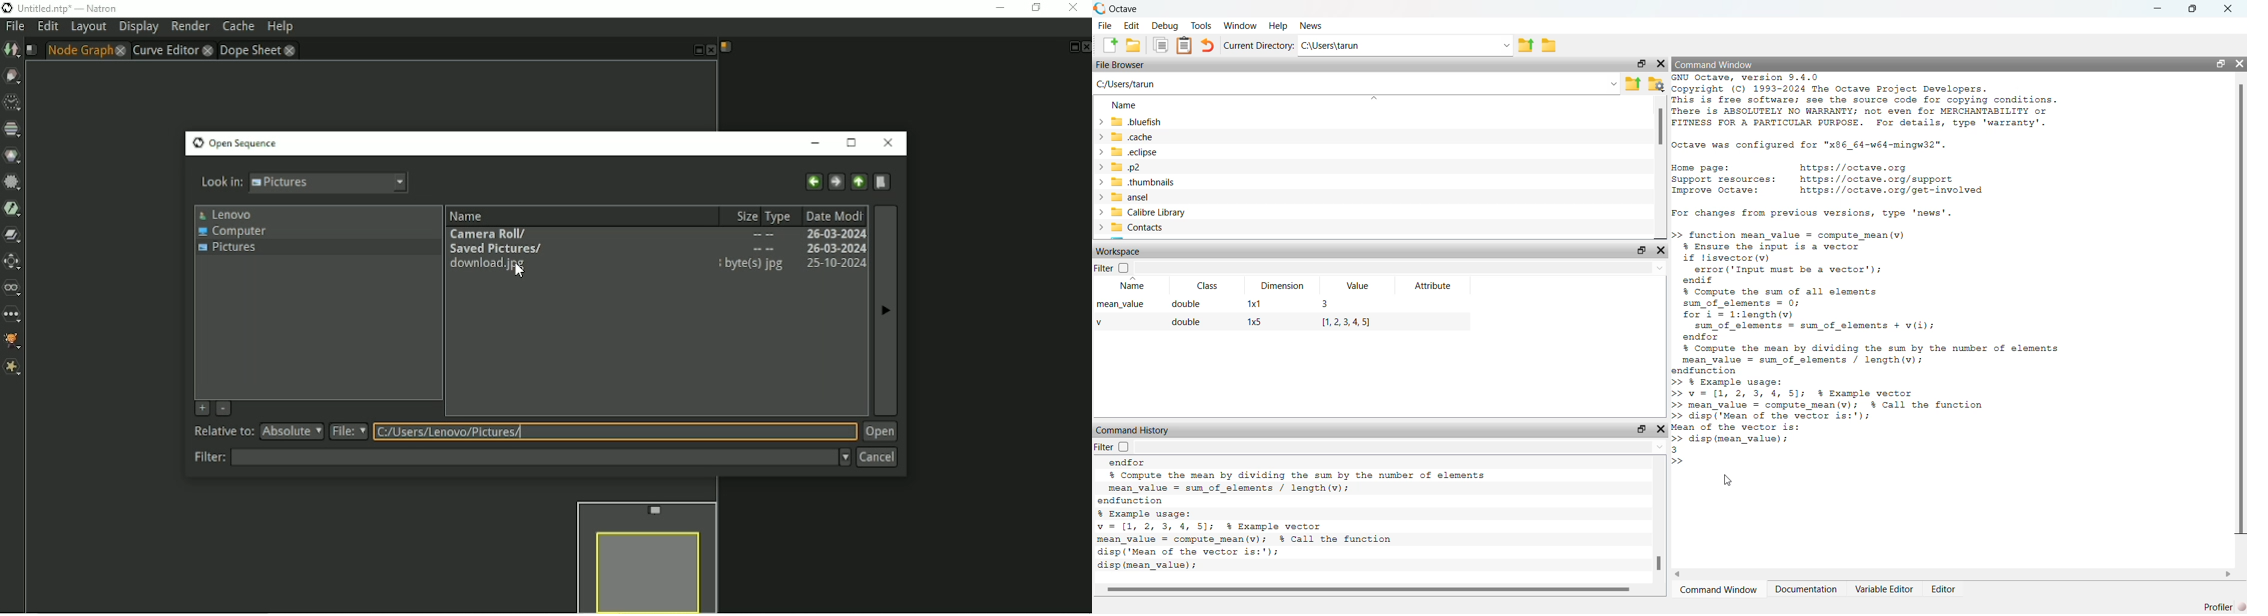 The width and height of the screenshot is (2268, 616). I want to click on Dimension, so click(1282, 285).